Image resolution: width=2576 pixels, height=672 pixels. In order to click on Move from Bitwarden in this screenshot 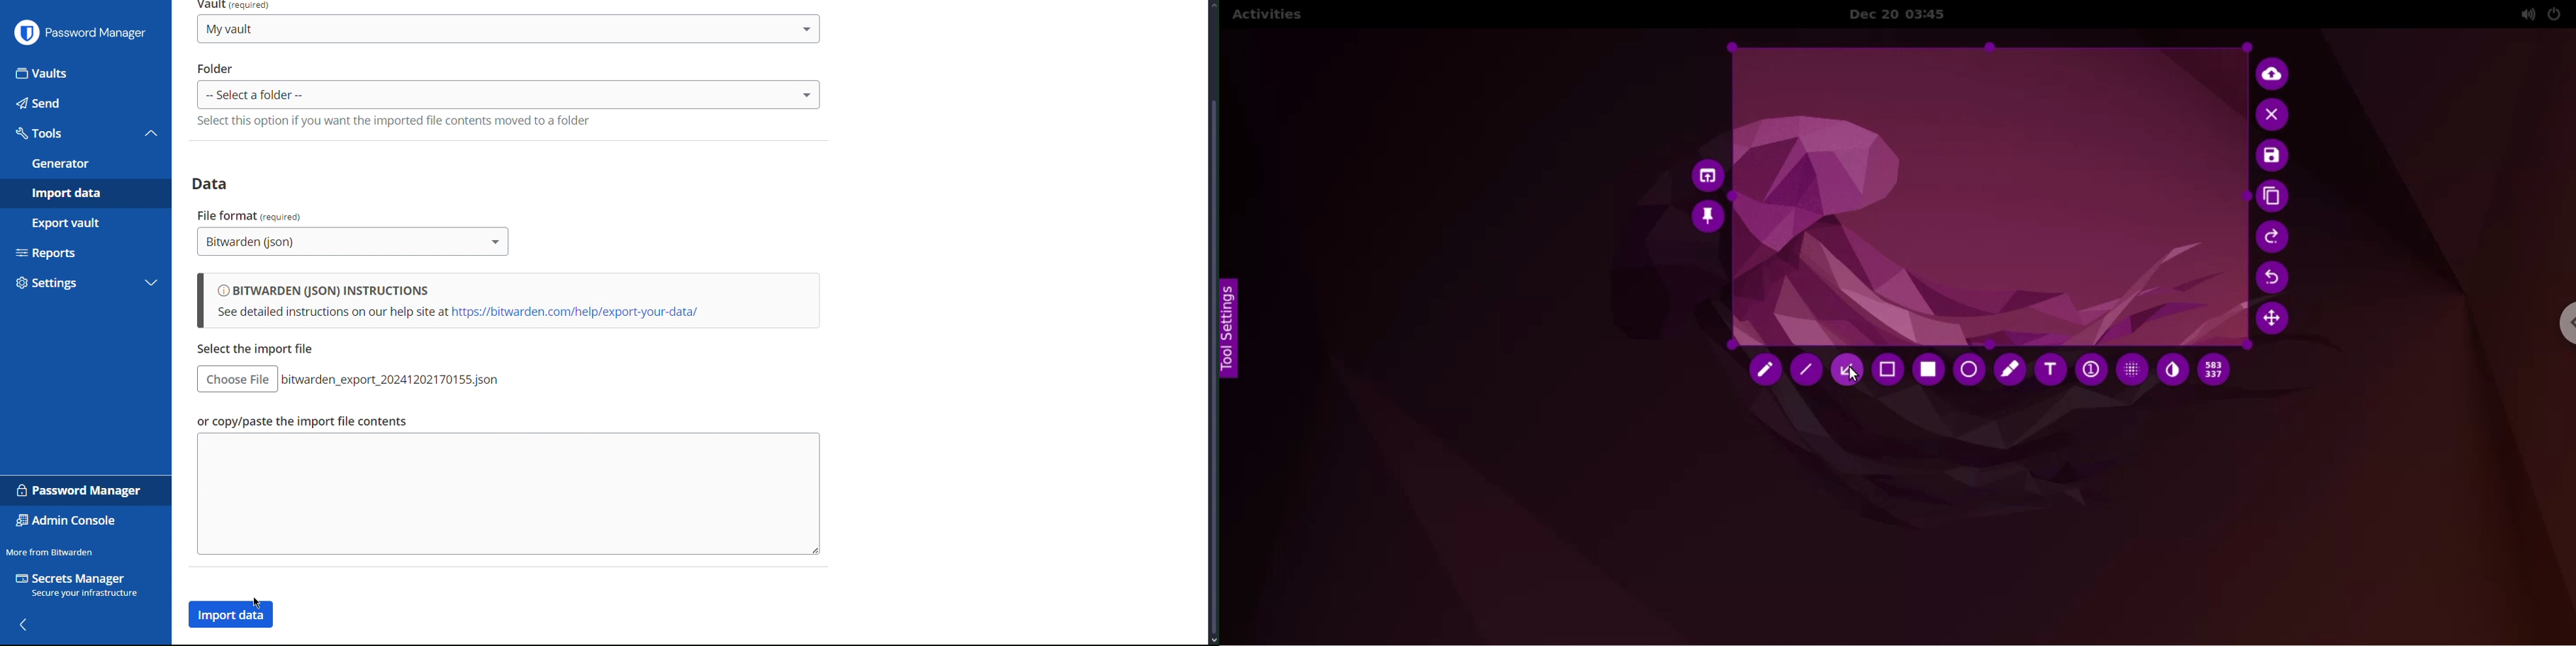, I will do `click(50, 551)`.